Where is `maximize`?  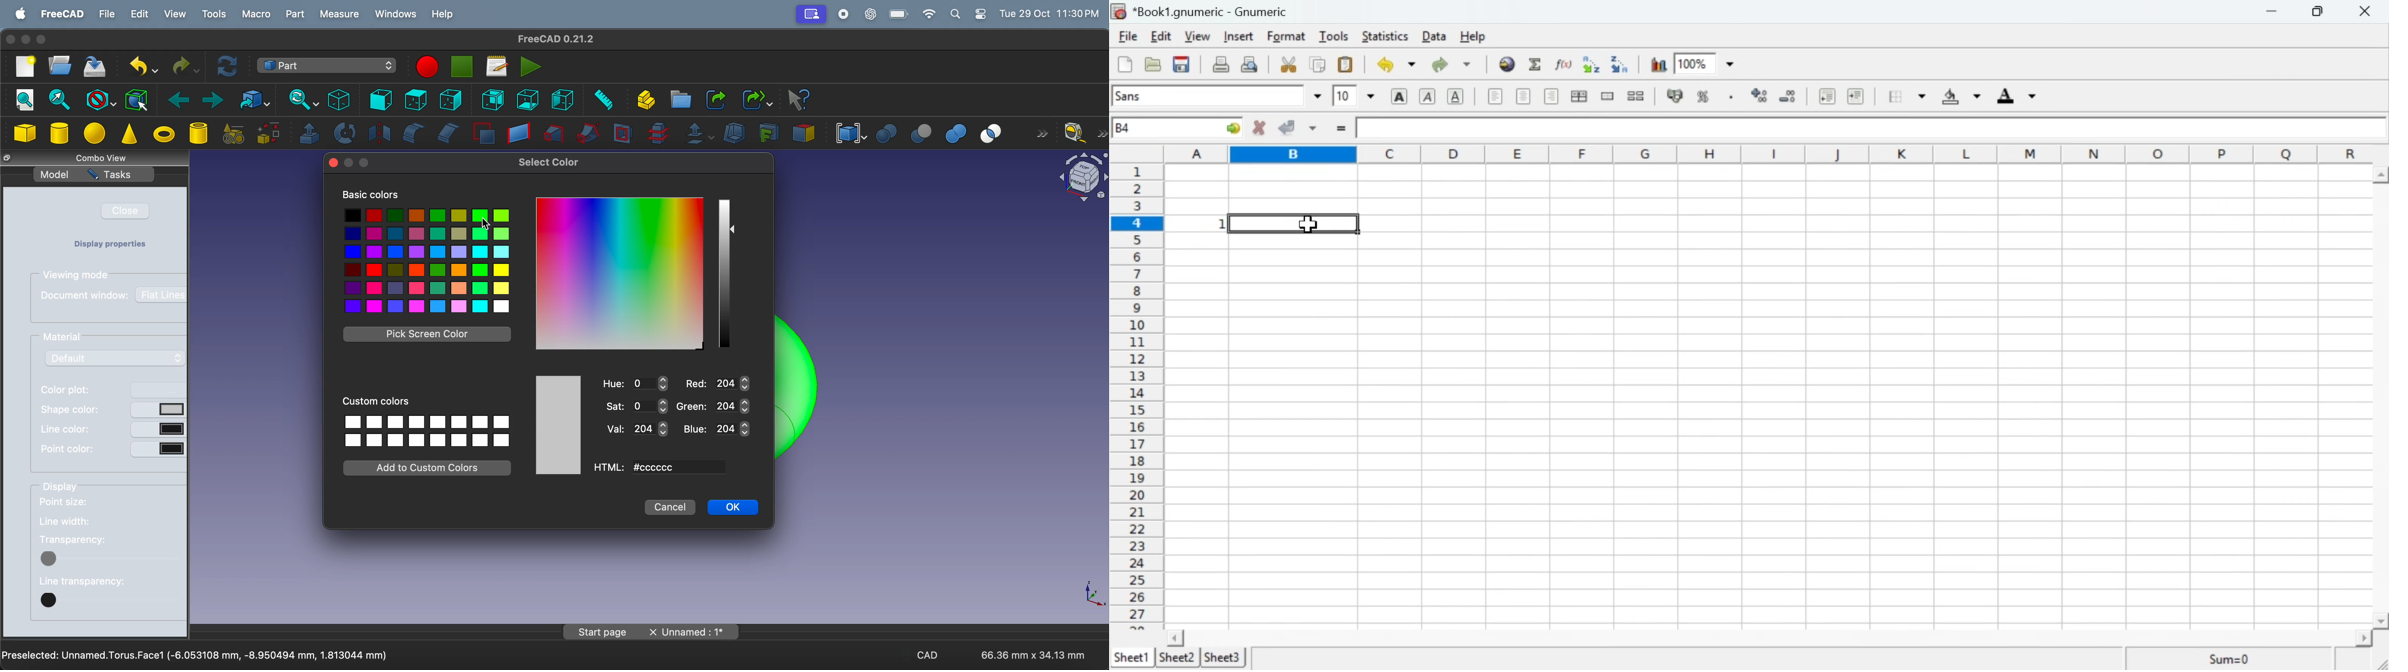
maximize is located at coordinates (41, 40).